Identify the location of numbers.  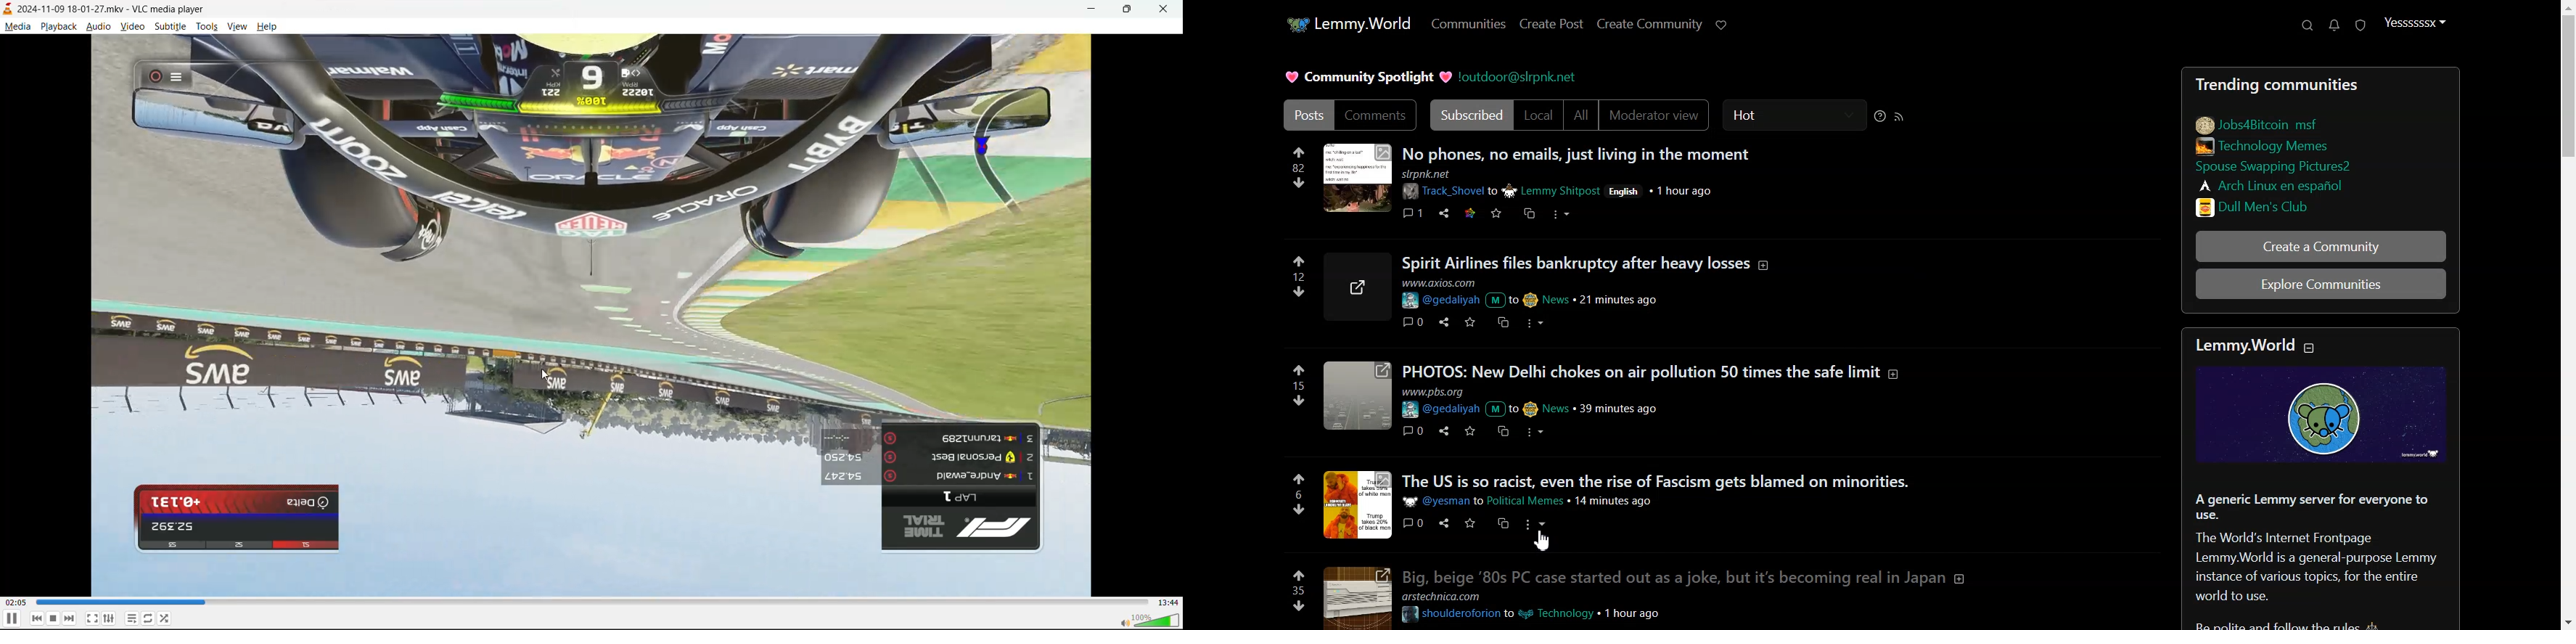
(1298, 590).